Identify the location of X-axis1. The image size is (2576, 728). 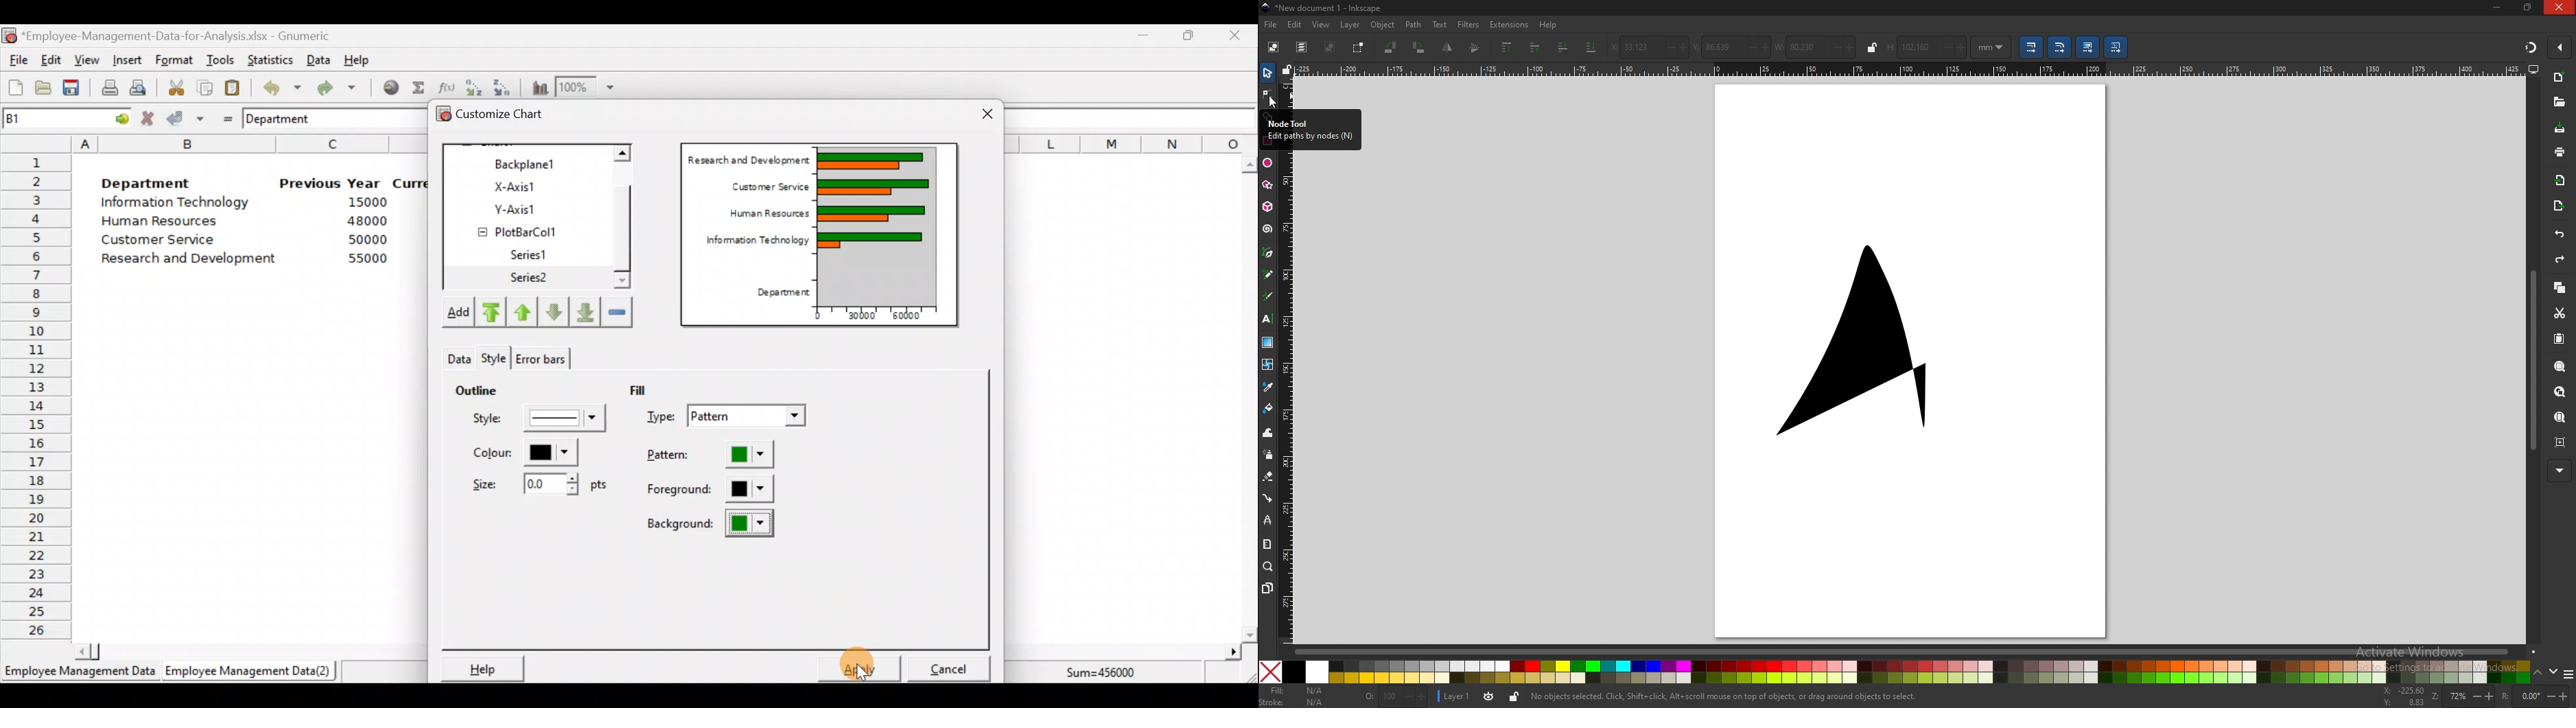
(530, 186).